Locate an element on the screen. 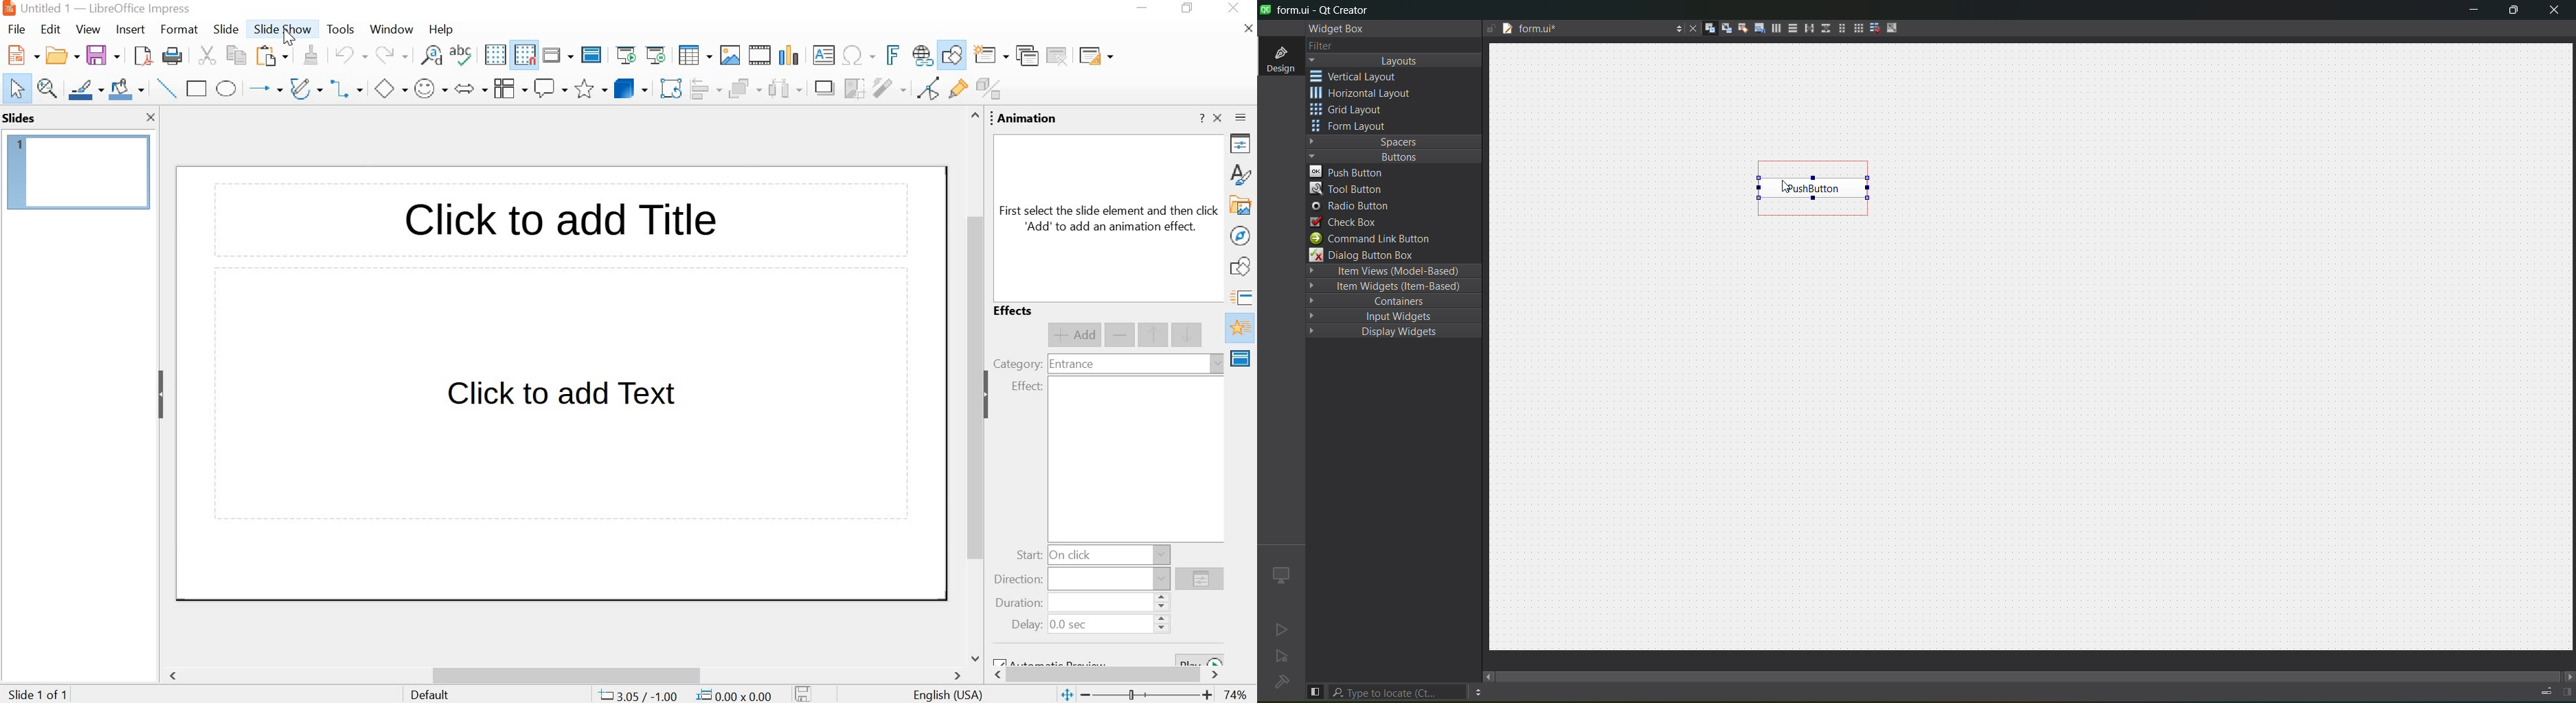 The width and height of the screenshot is (2576, 728). window menu is located at coordinates (390, 29).